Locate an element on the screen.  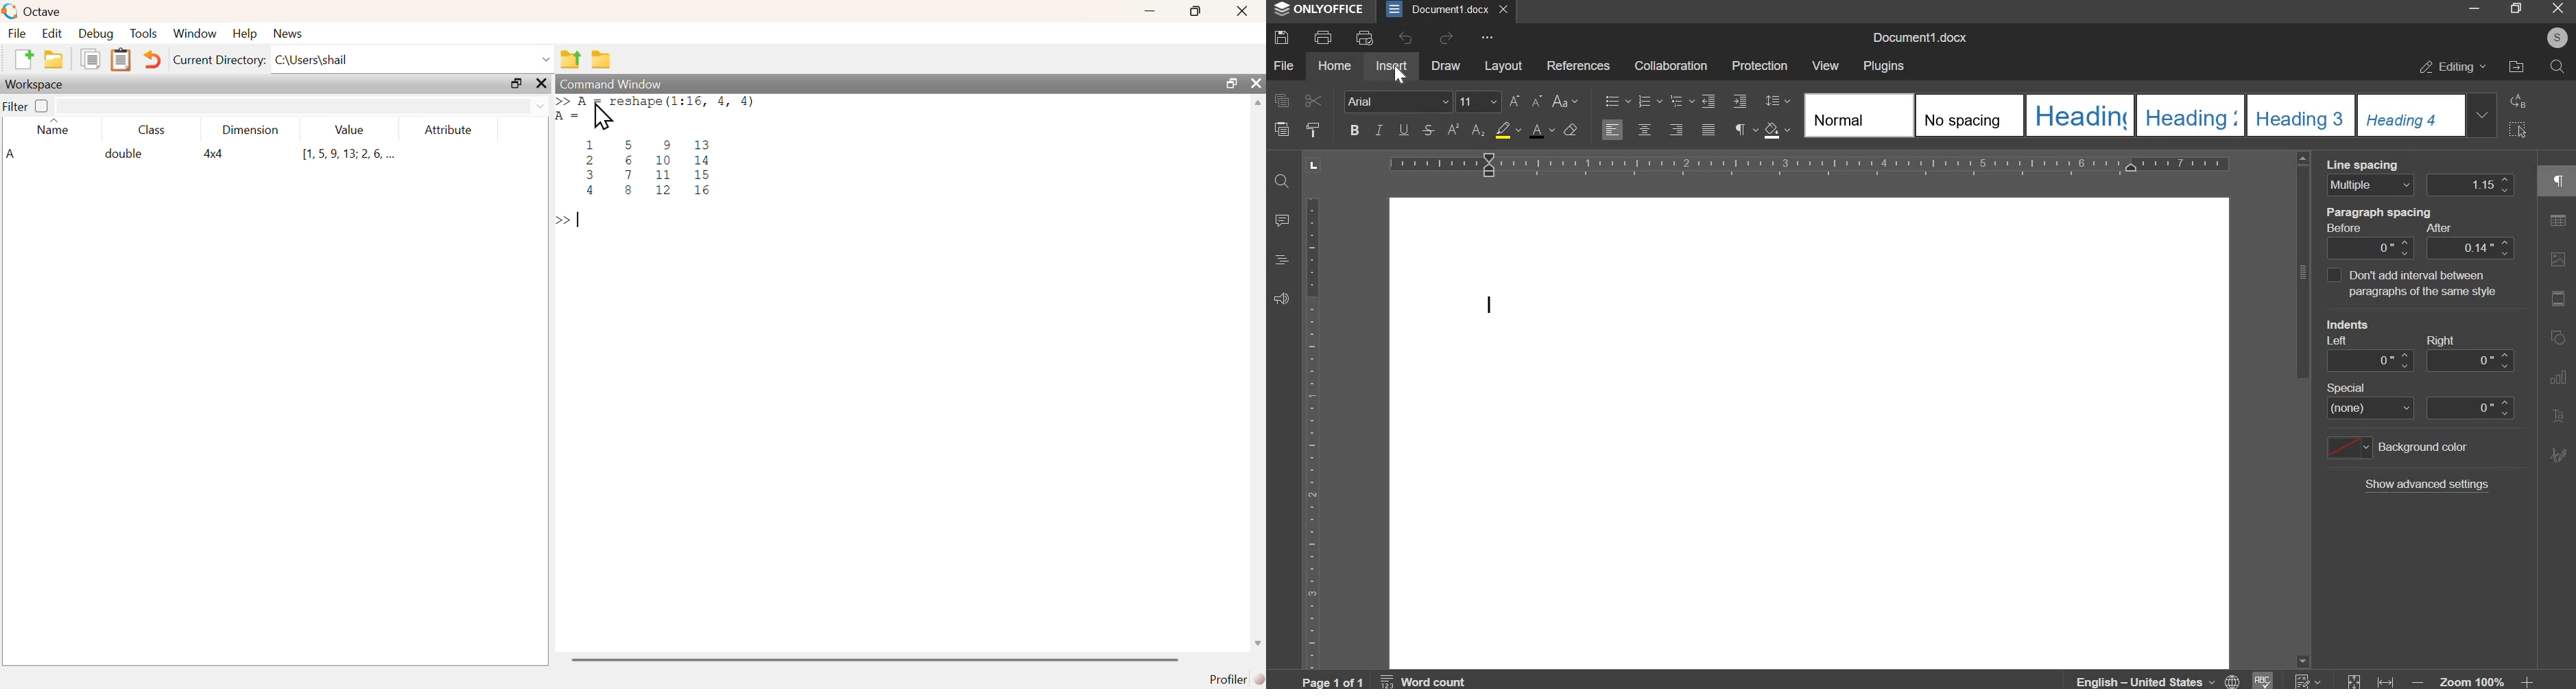
shading is located at coordinates (1776, 130).